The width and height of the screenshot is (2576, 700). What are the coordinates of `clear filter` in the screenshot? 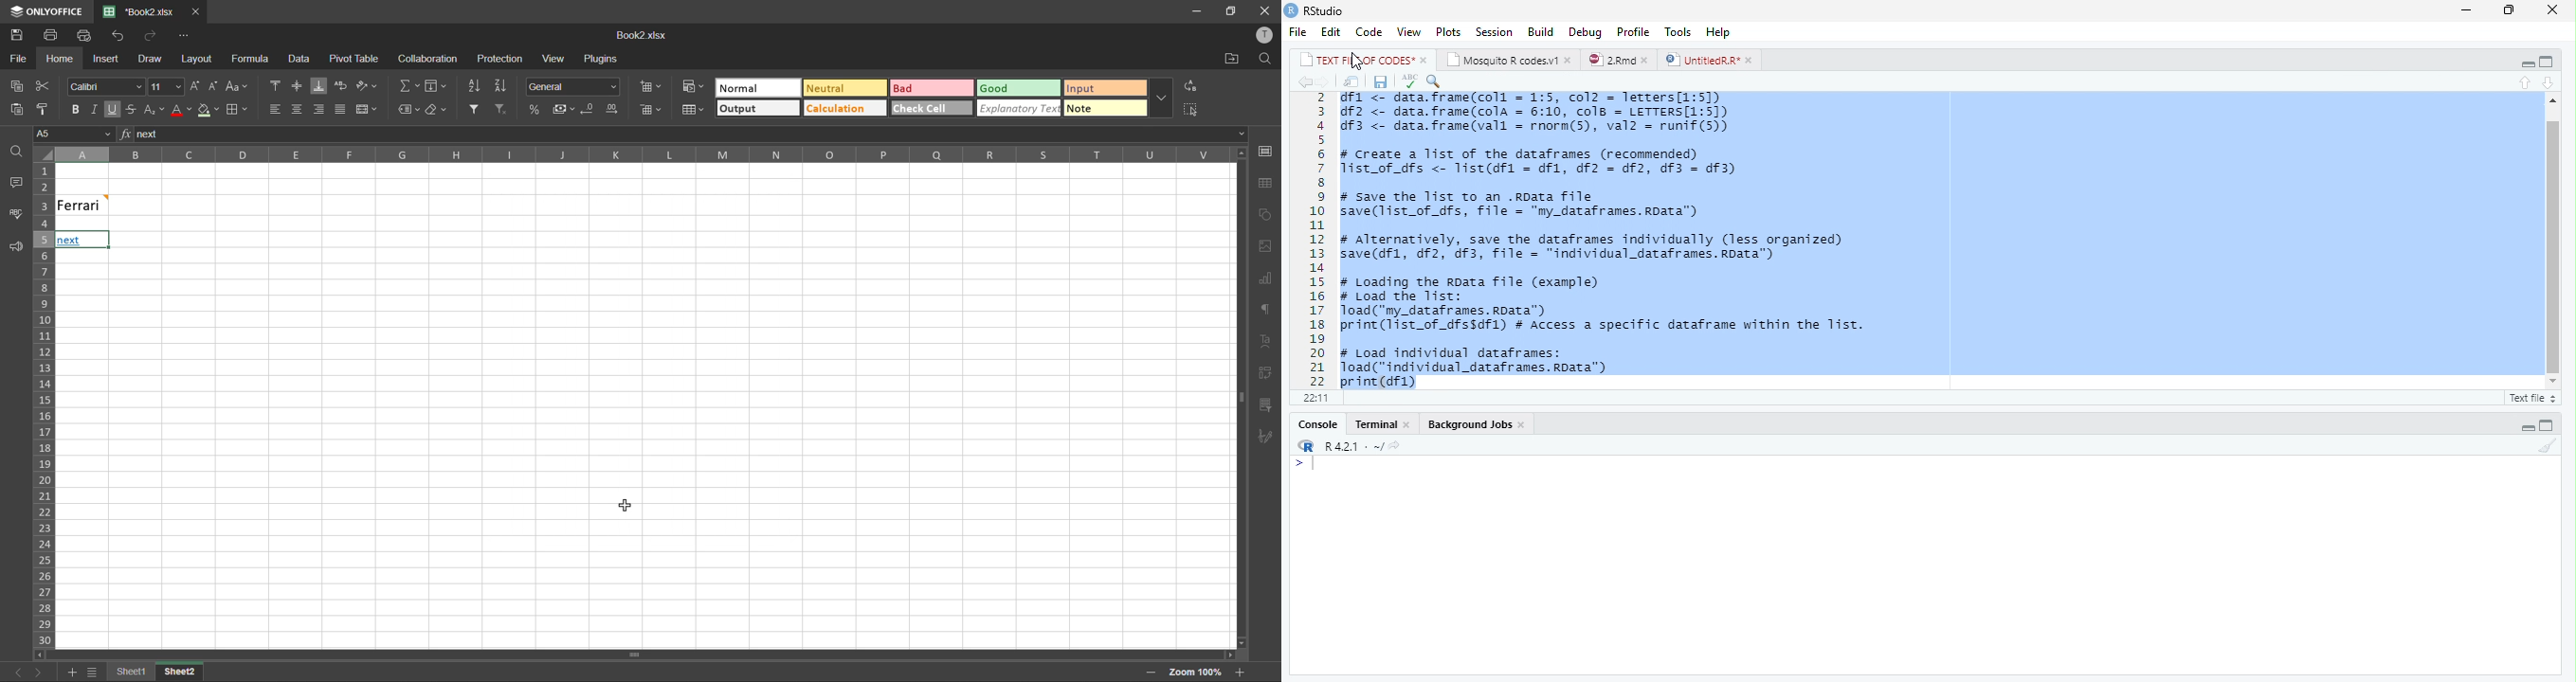 It's located at (503, 107).